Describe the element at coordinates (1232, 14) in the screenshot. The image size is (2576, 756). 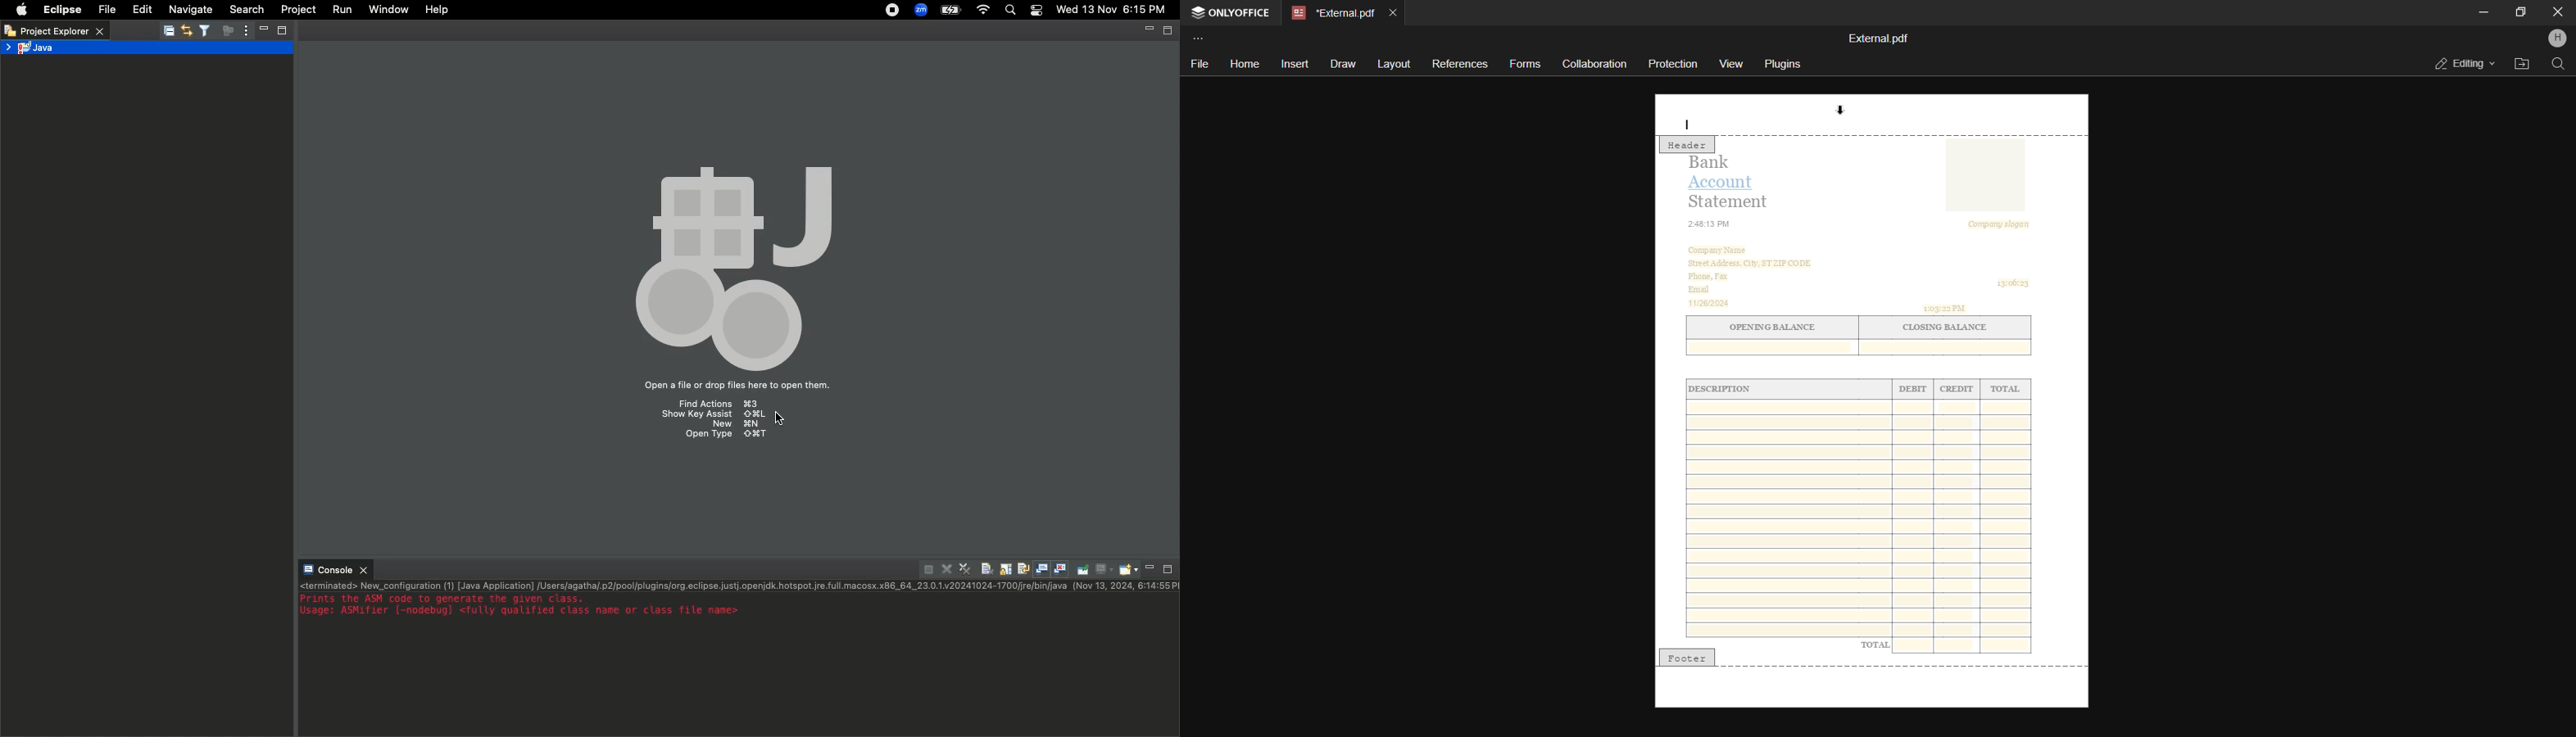
I see `OnlyOffice application tab` at that location.